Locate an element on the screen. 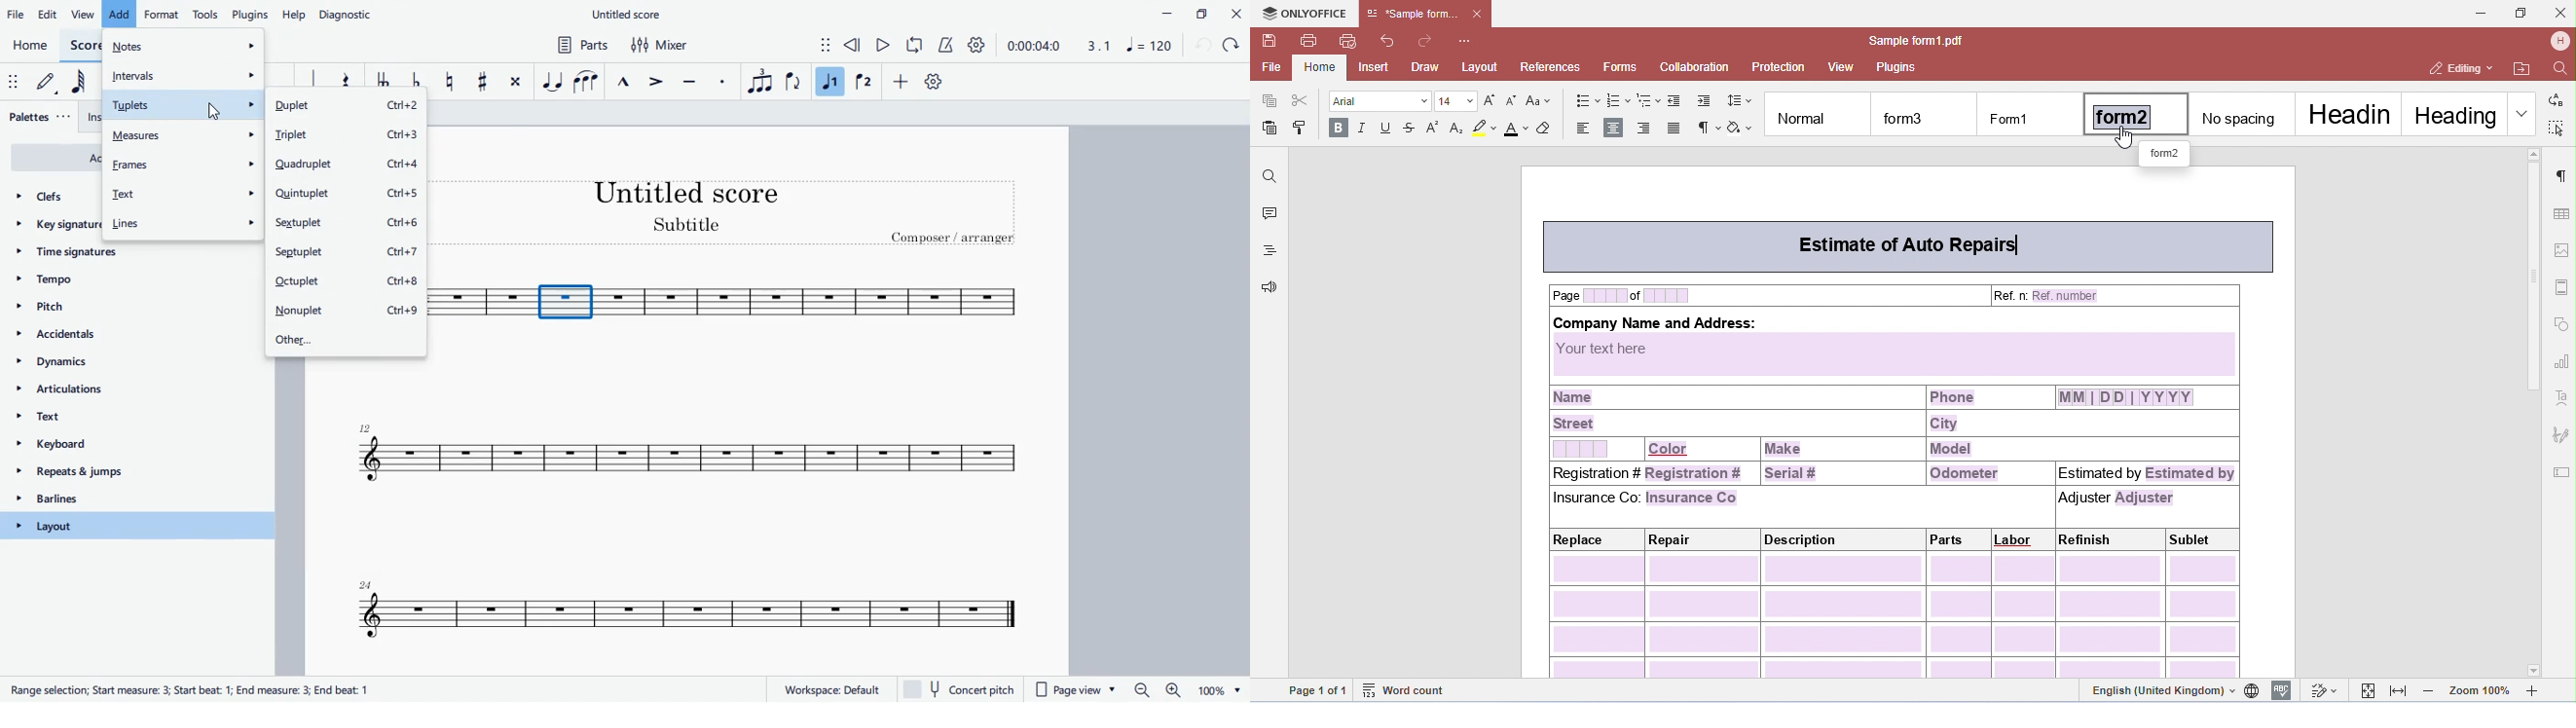 Image resolution: width=2576 pixels, height=728 pixels. default is located at coordinates (49, 85).